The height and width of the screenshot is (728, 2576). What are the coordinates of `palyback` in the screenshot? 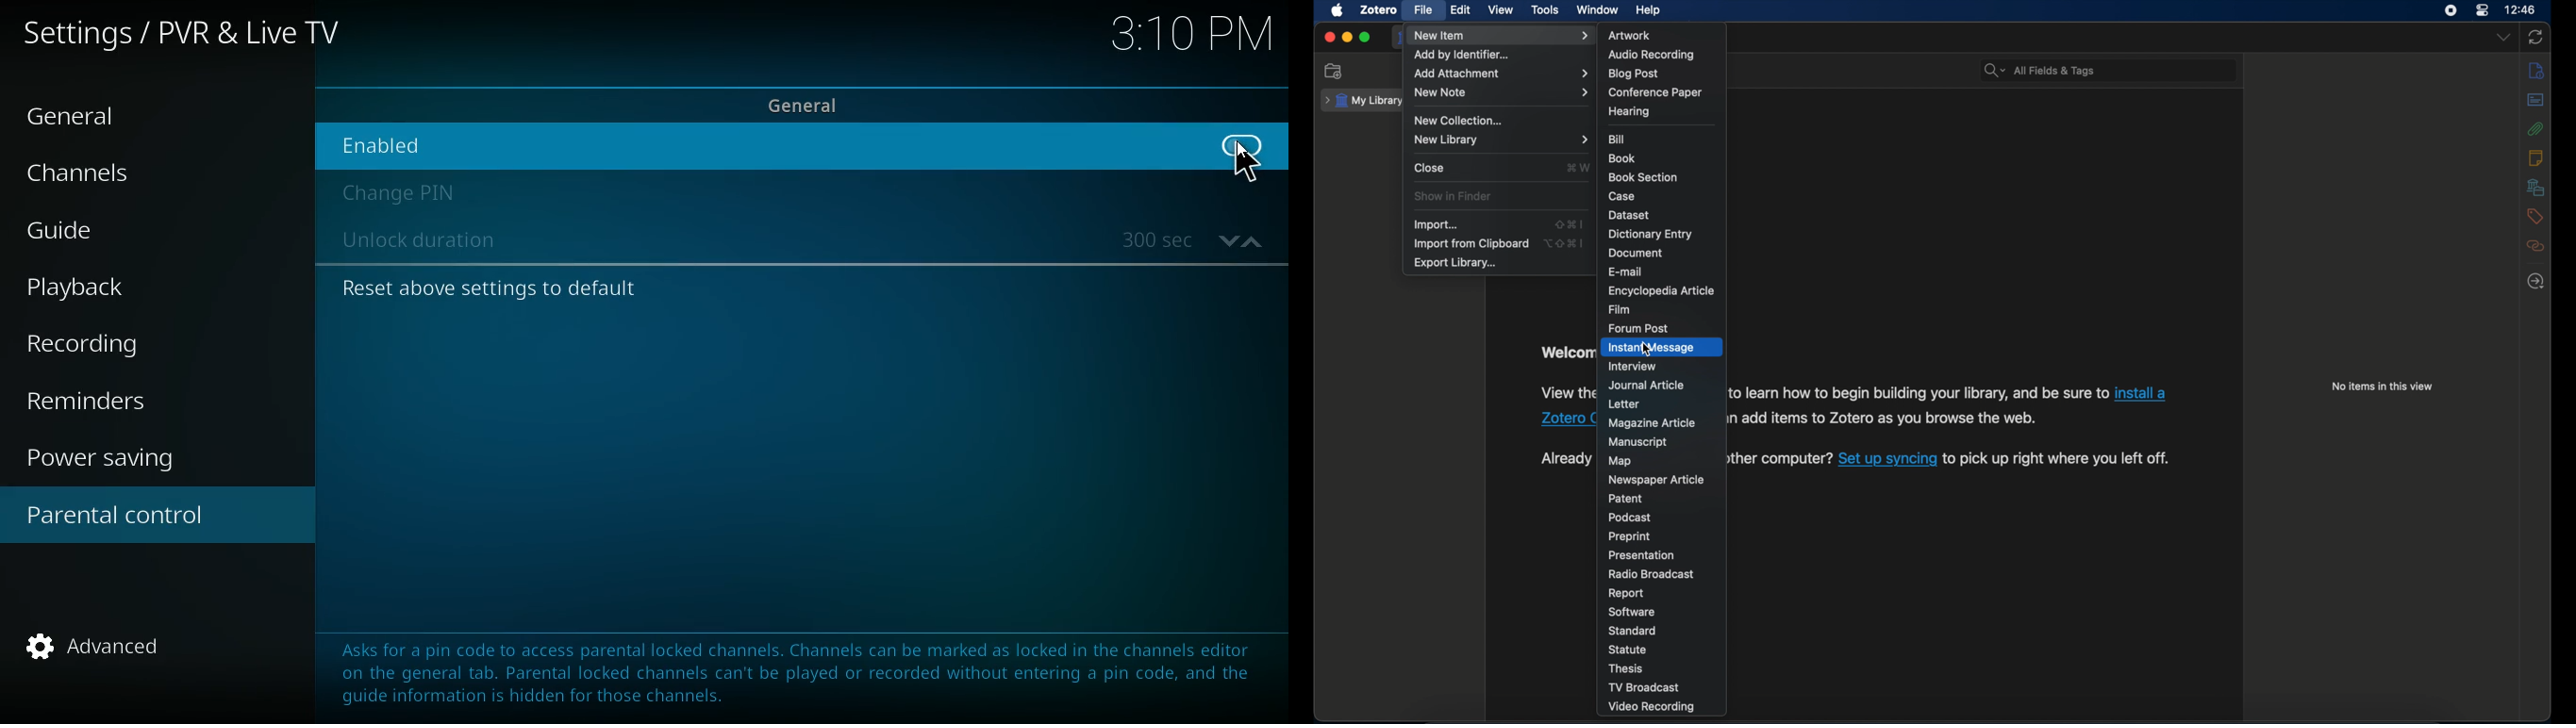 It's located at (96, 288).